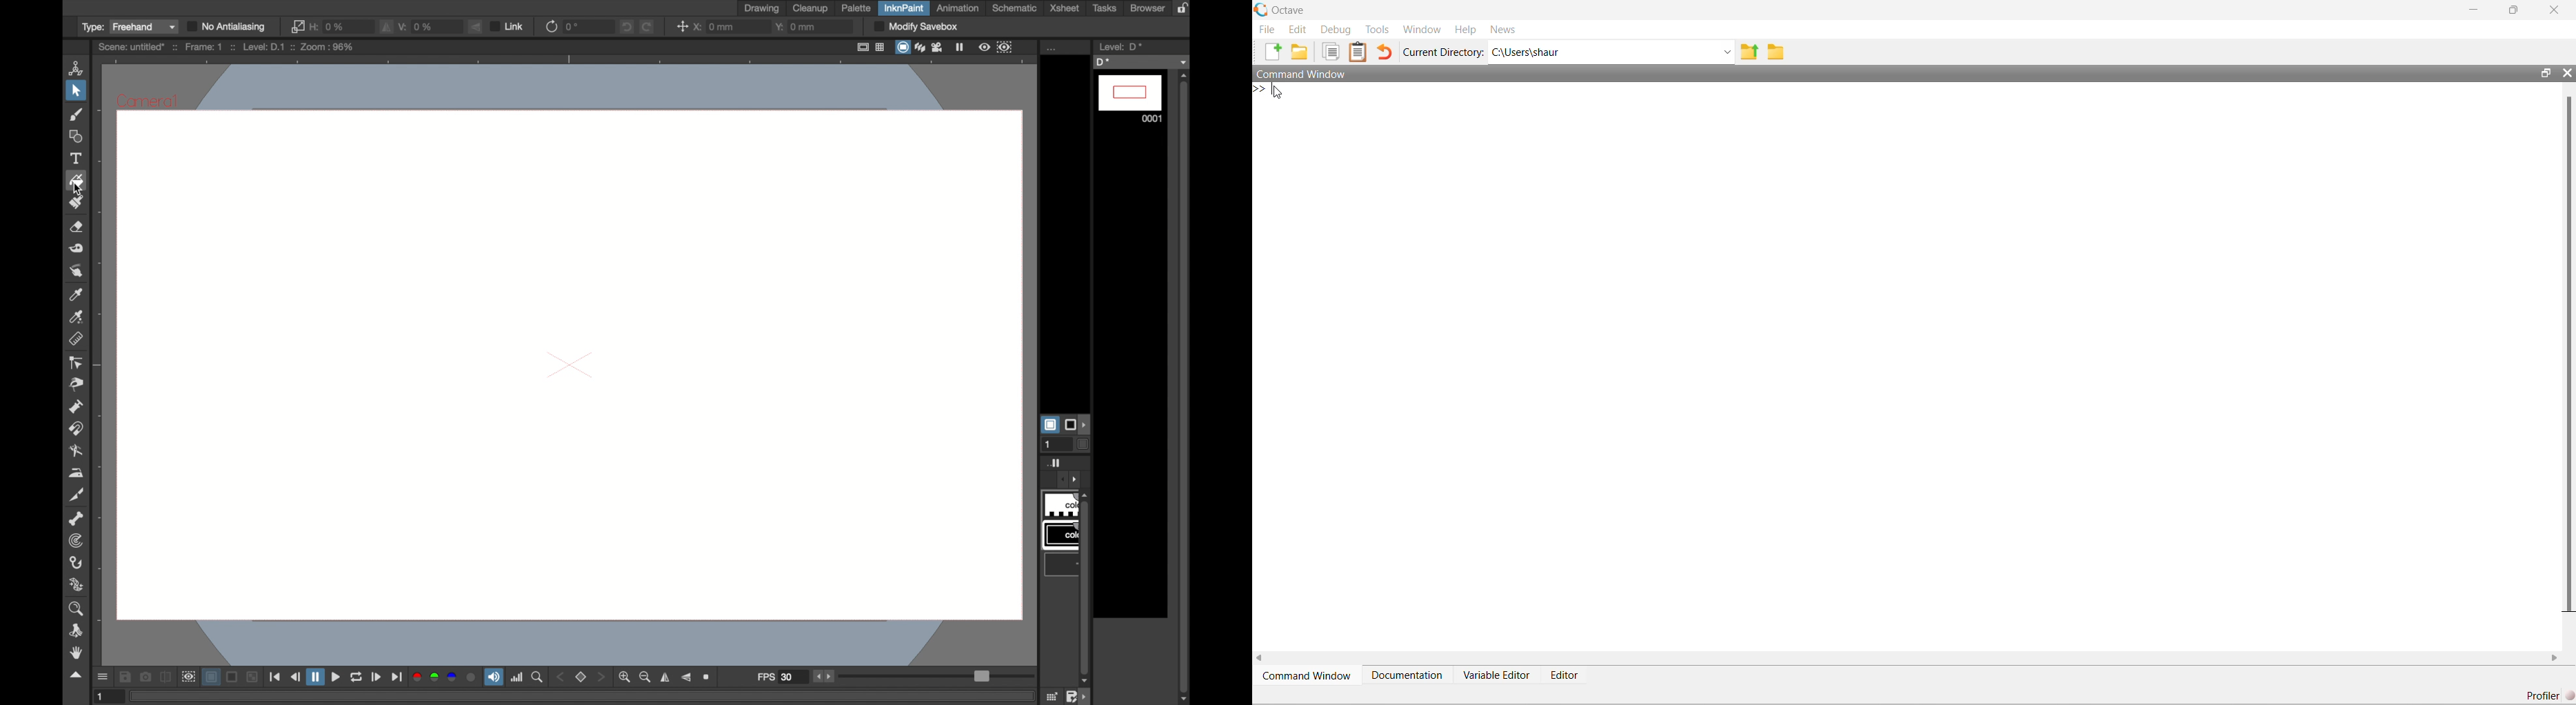  What do you see at coordinates (538, 678) in the screenshot?
I see `zoom` at bounding box center [538, 678].